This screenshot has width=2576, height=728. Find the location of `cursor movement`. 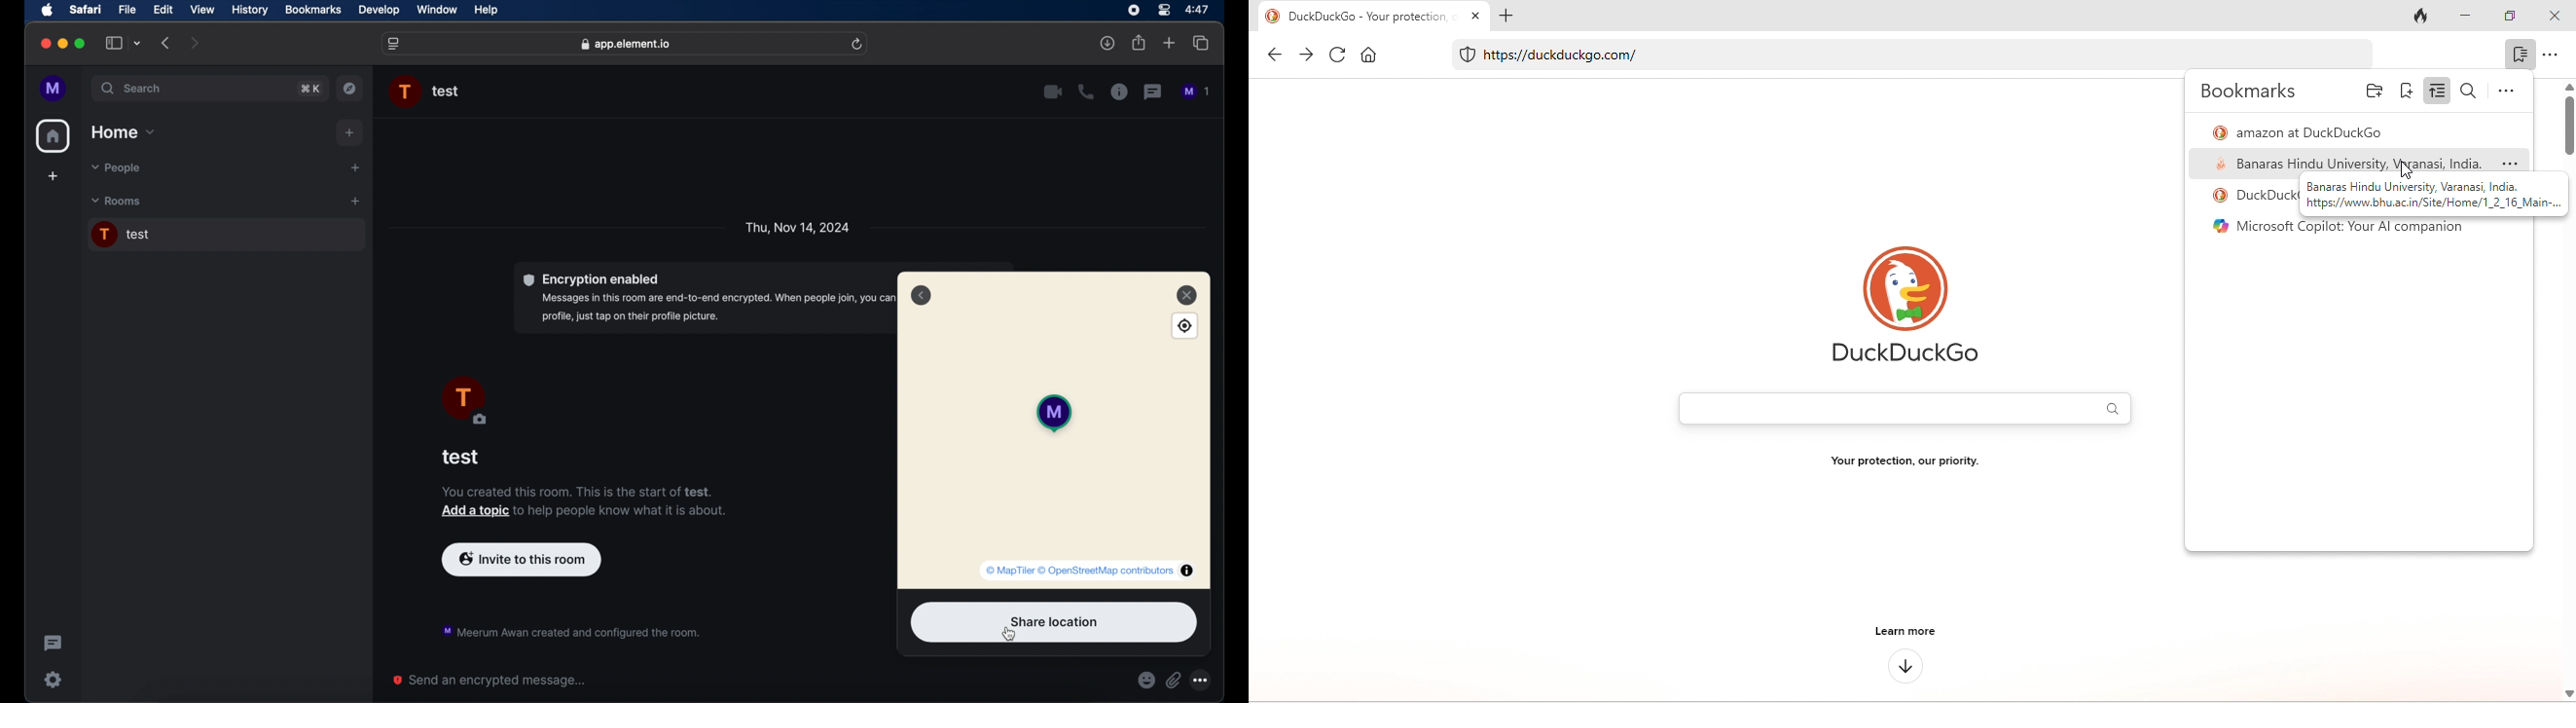

cursor movement is located at coordinates (2405, 168).